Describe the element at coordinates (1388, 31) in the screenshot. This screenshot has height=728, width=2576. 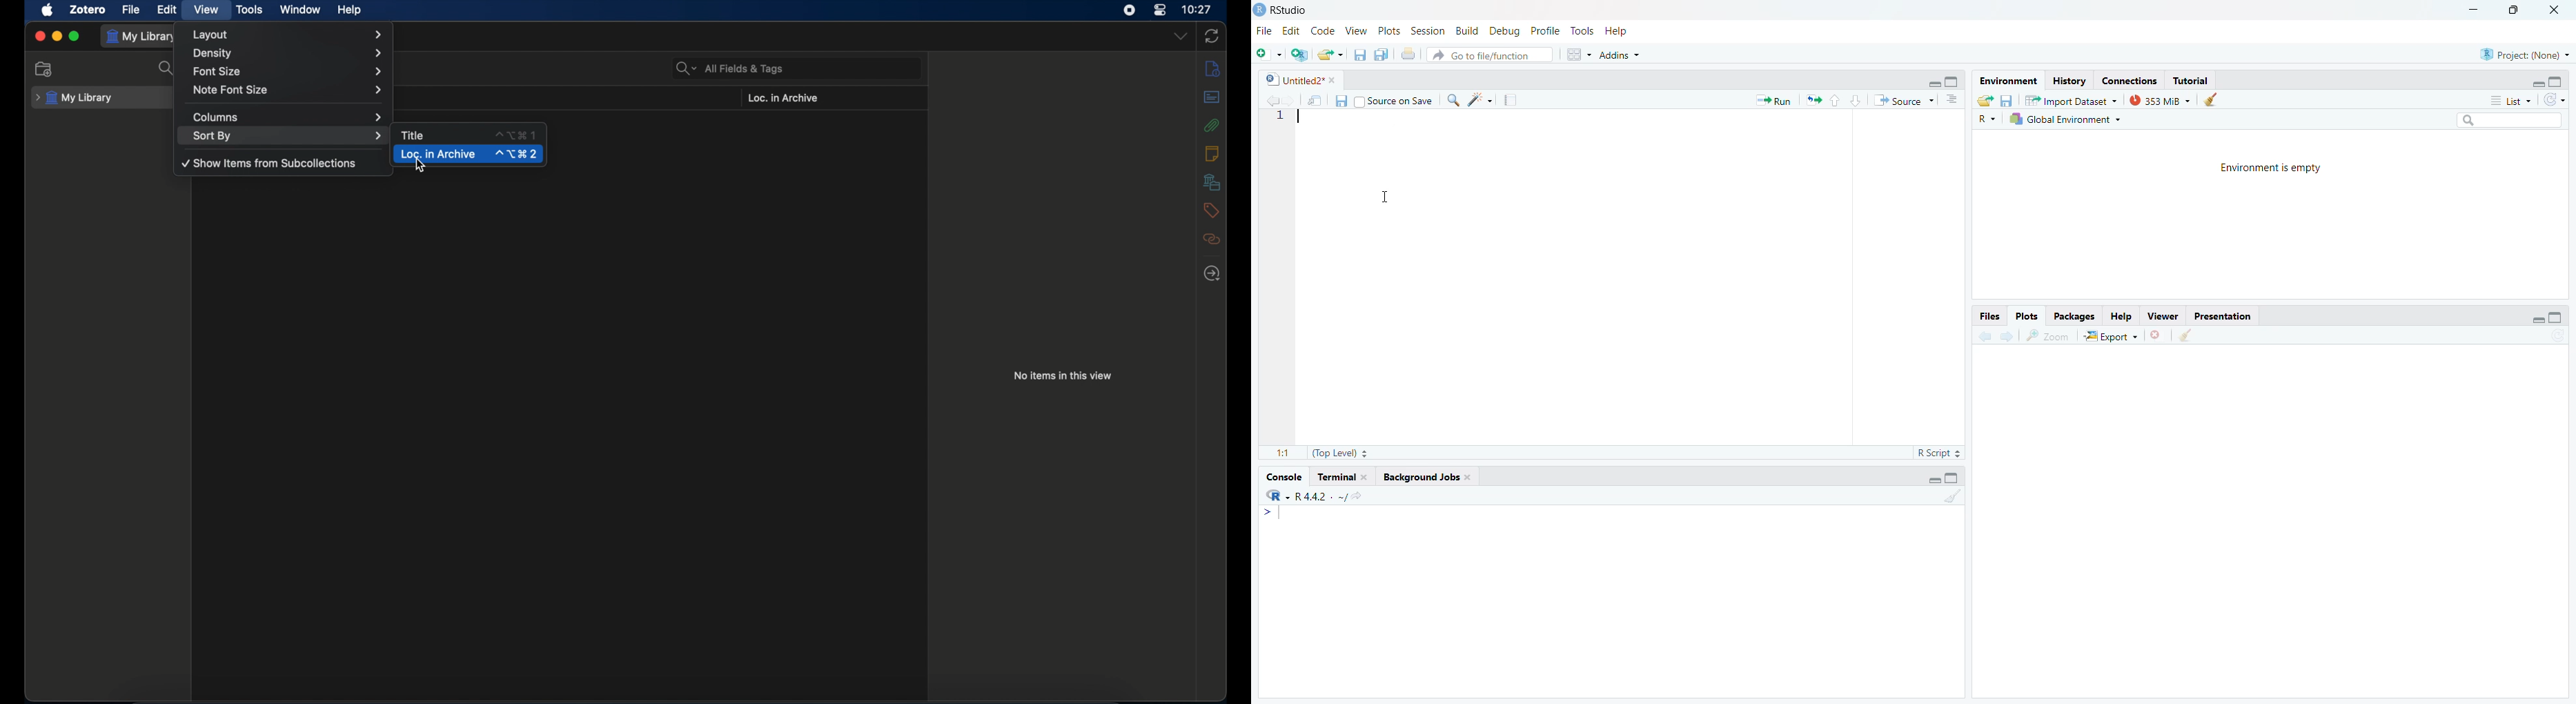
I see `Plots` at that location.